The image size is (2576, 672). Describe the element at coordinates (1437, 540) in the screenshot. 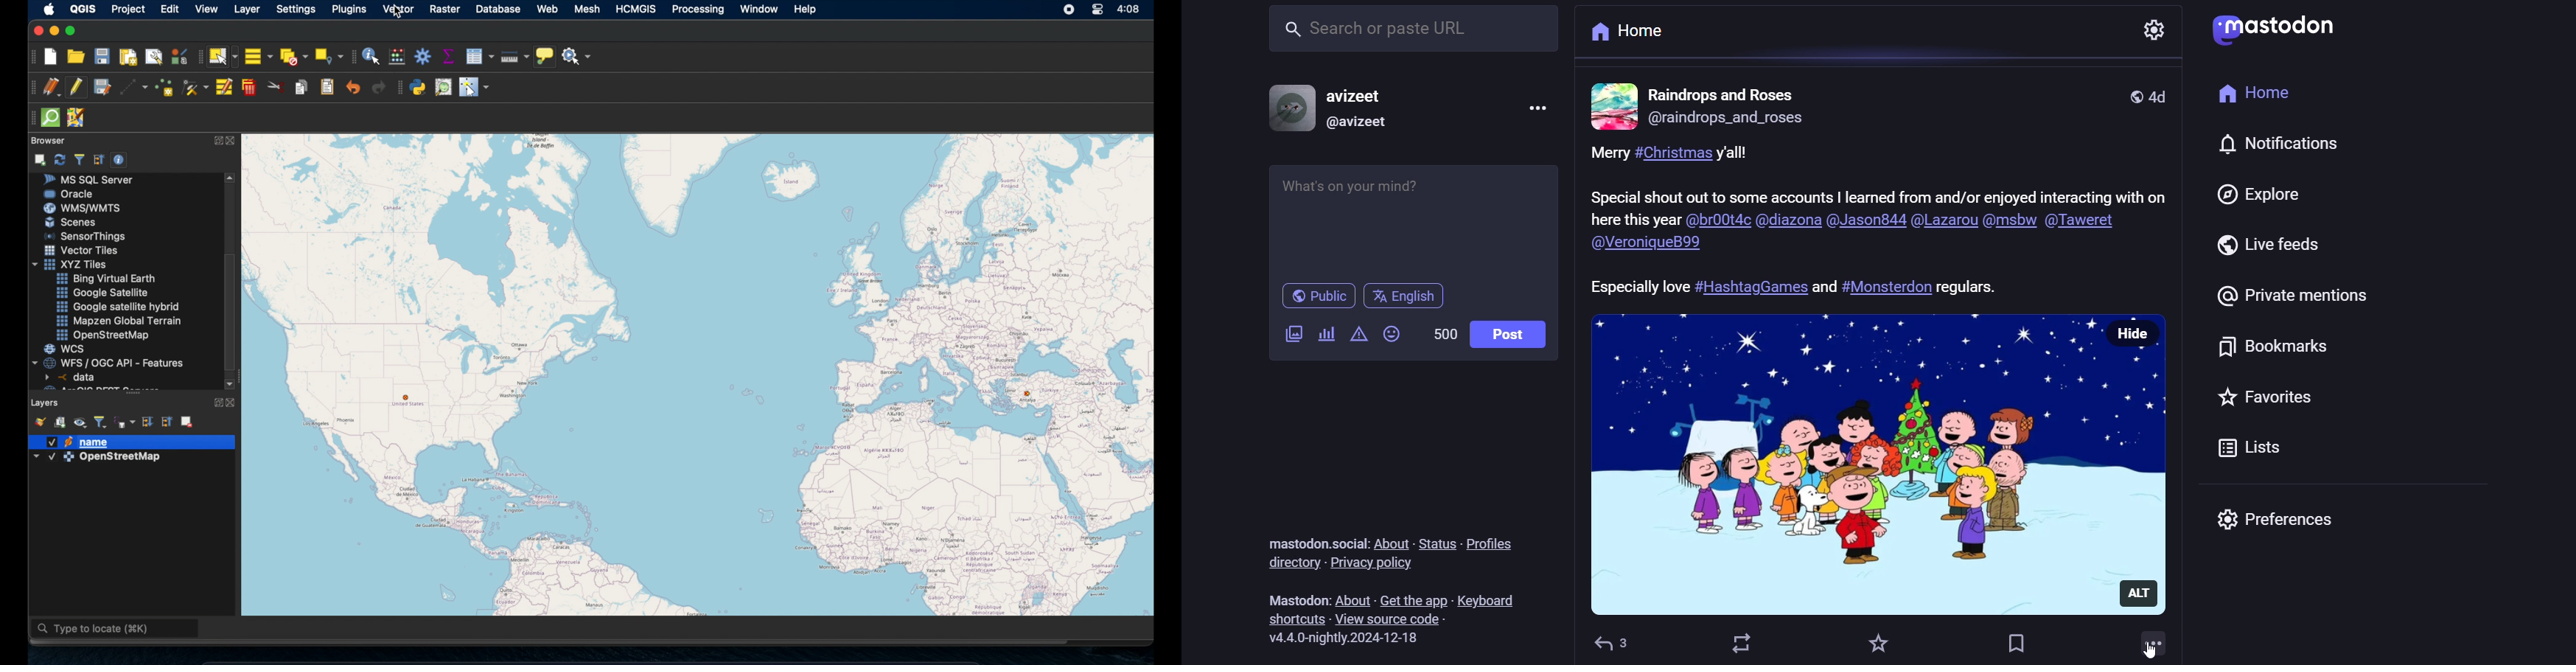

I see `status` at that location.